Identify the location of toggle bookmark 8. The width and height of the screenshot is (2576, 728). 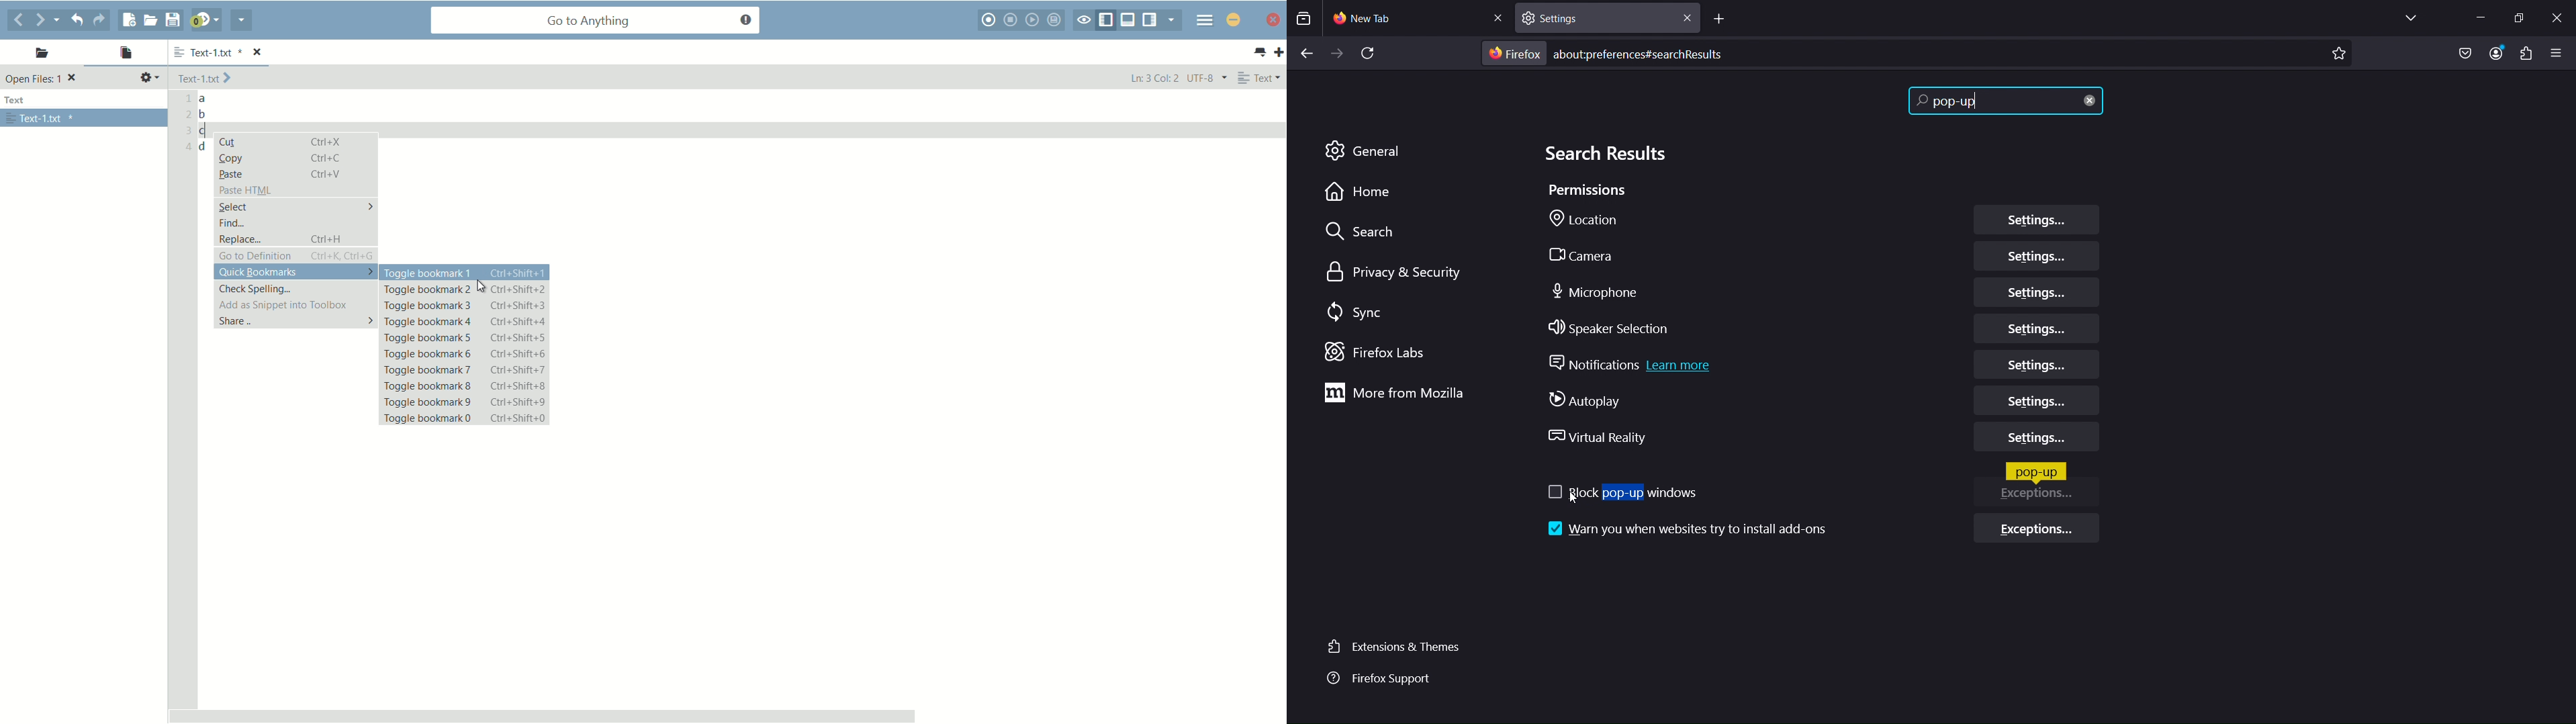
(466, 385).